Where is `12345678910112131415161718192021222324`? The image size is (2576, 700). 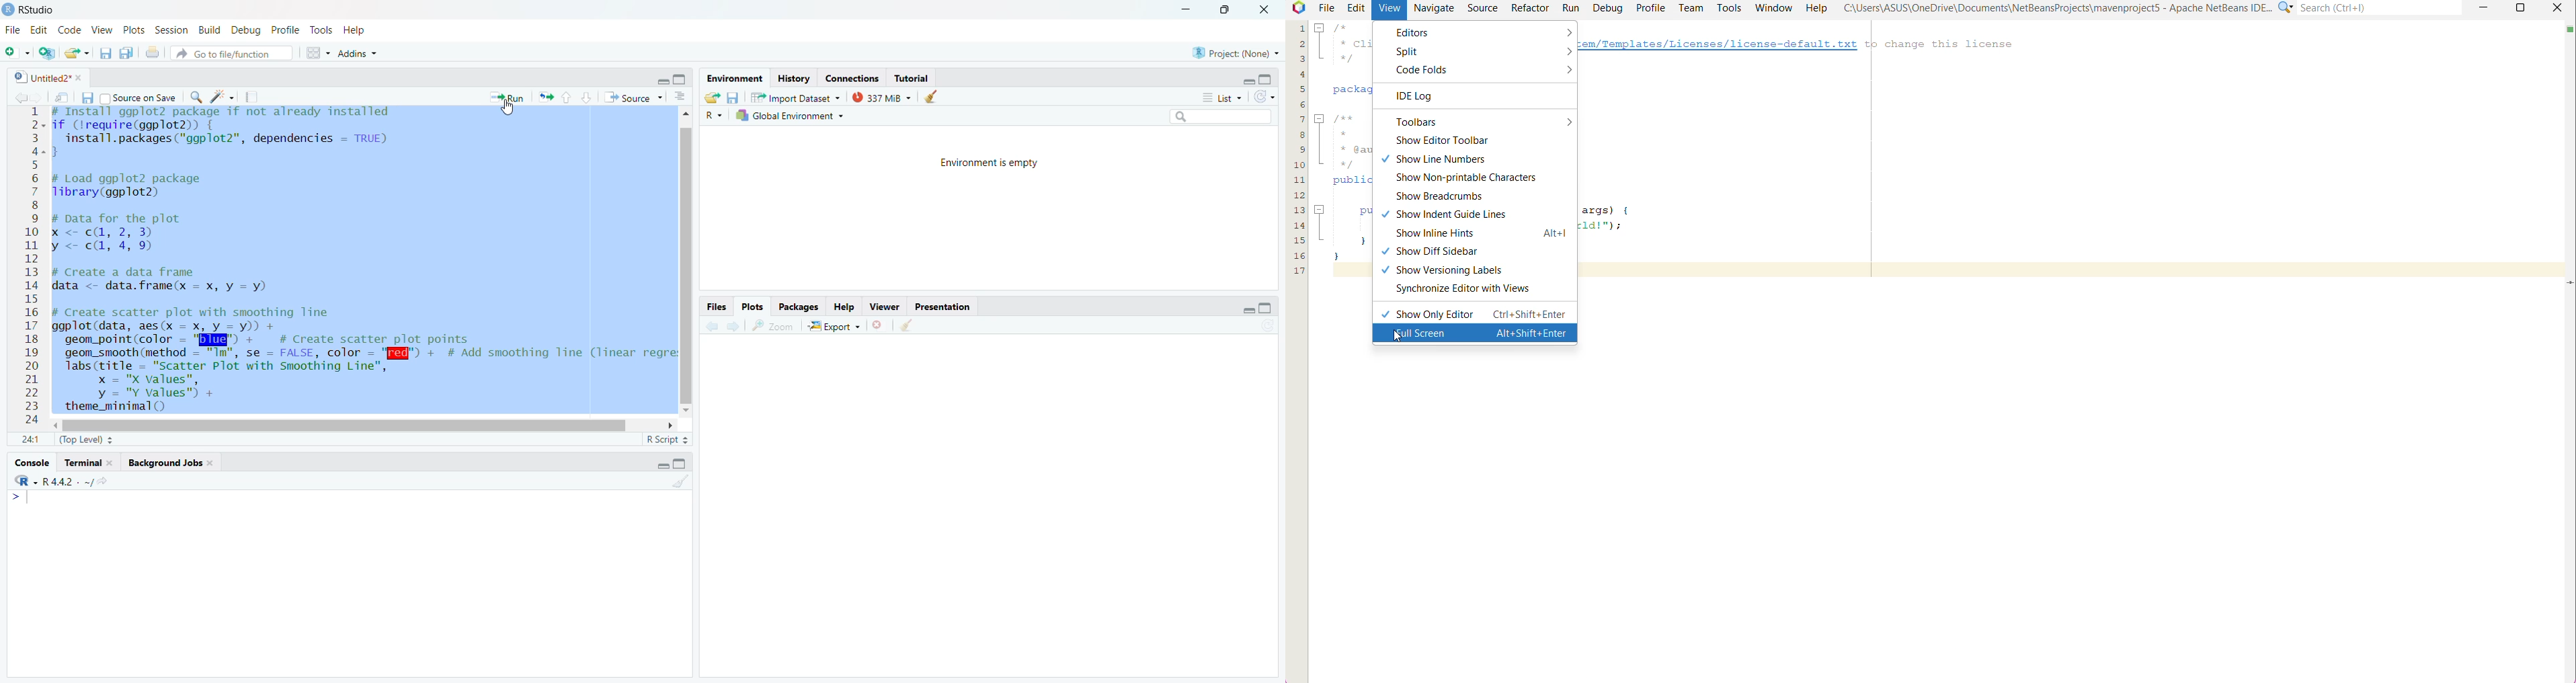 12345678910112131415161718192021222324 is located at coordinates (29, 267).